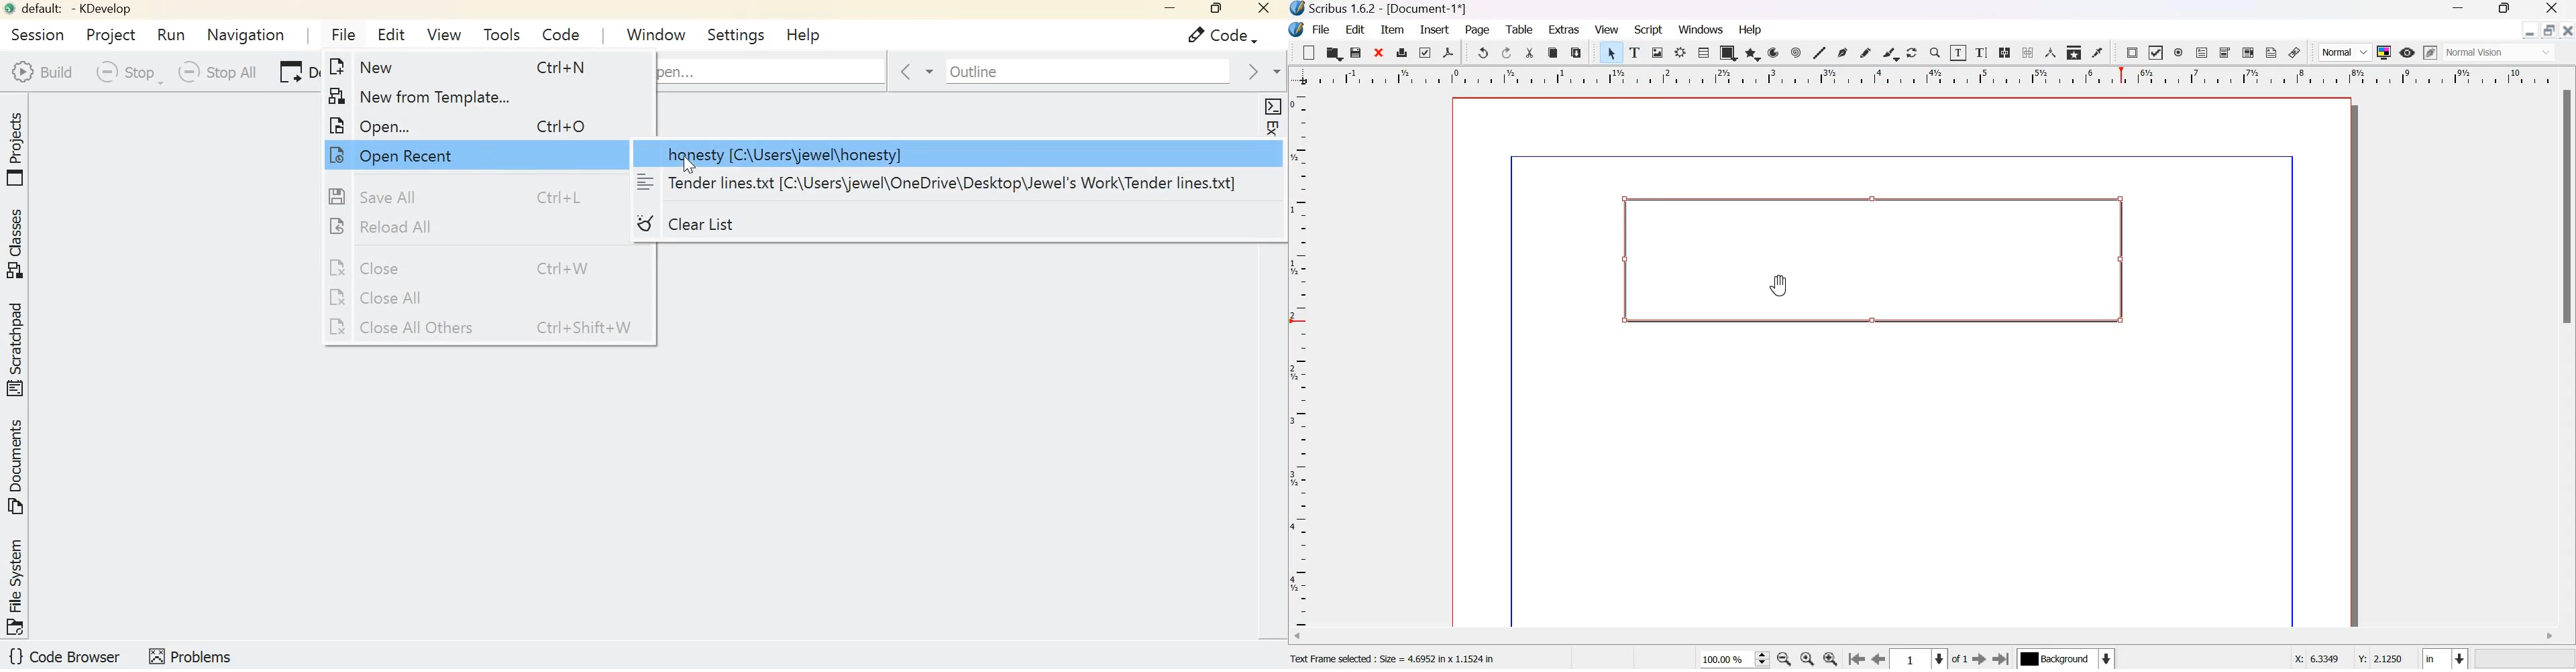 The image size is (2576, 672). I want to click on image render, so click(1658, 52).